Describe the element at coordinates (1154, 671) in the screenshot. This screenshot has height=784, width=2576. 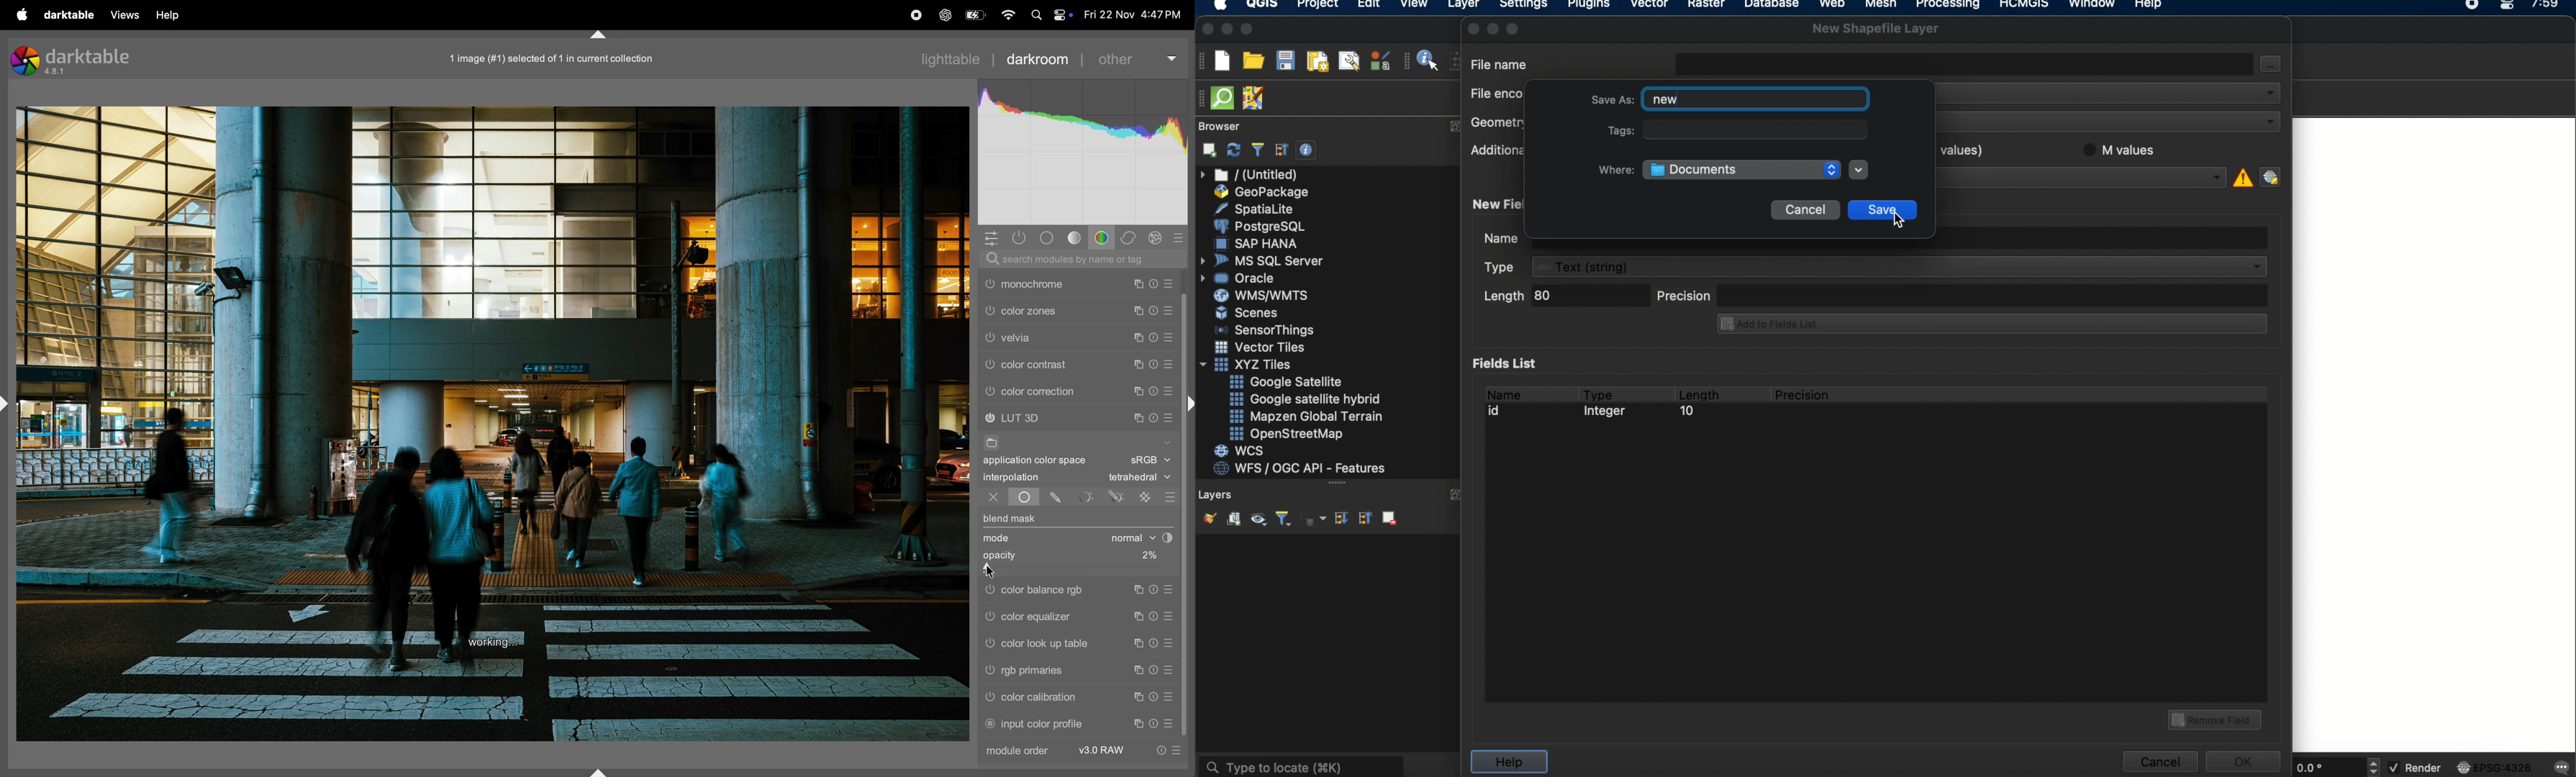
I see `reset` at that location.